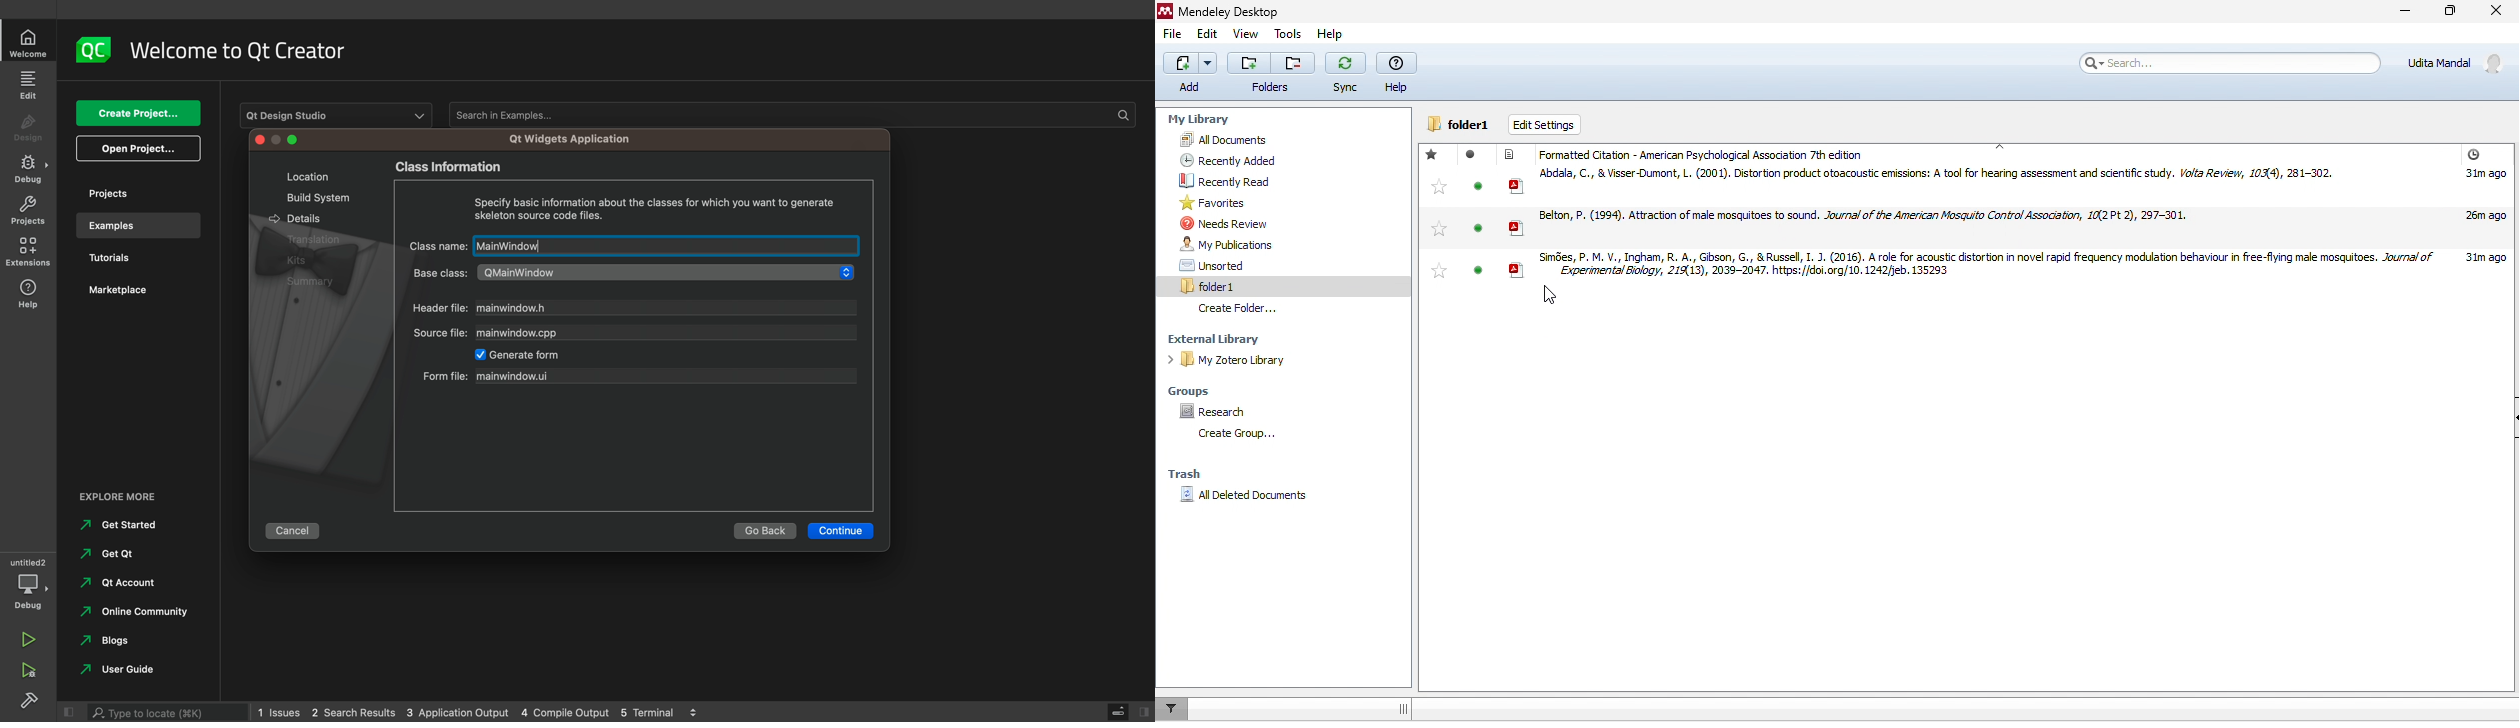 This screenshot has width=2520, height=728. What do you see at coordinates (132, 294) in the screenshot?
I see `marketplace` at bounding box center [132, 294].